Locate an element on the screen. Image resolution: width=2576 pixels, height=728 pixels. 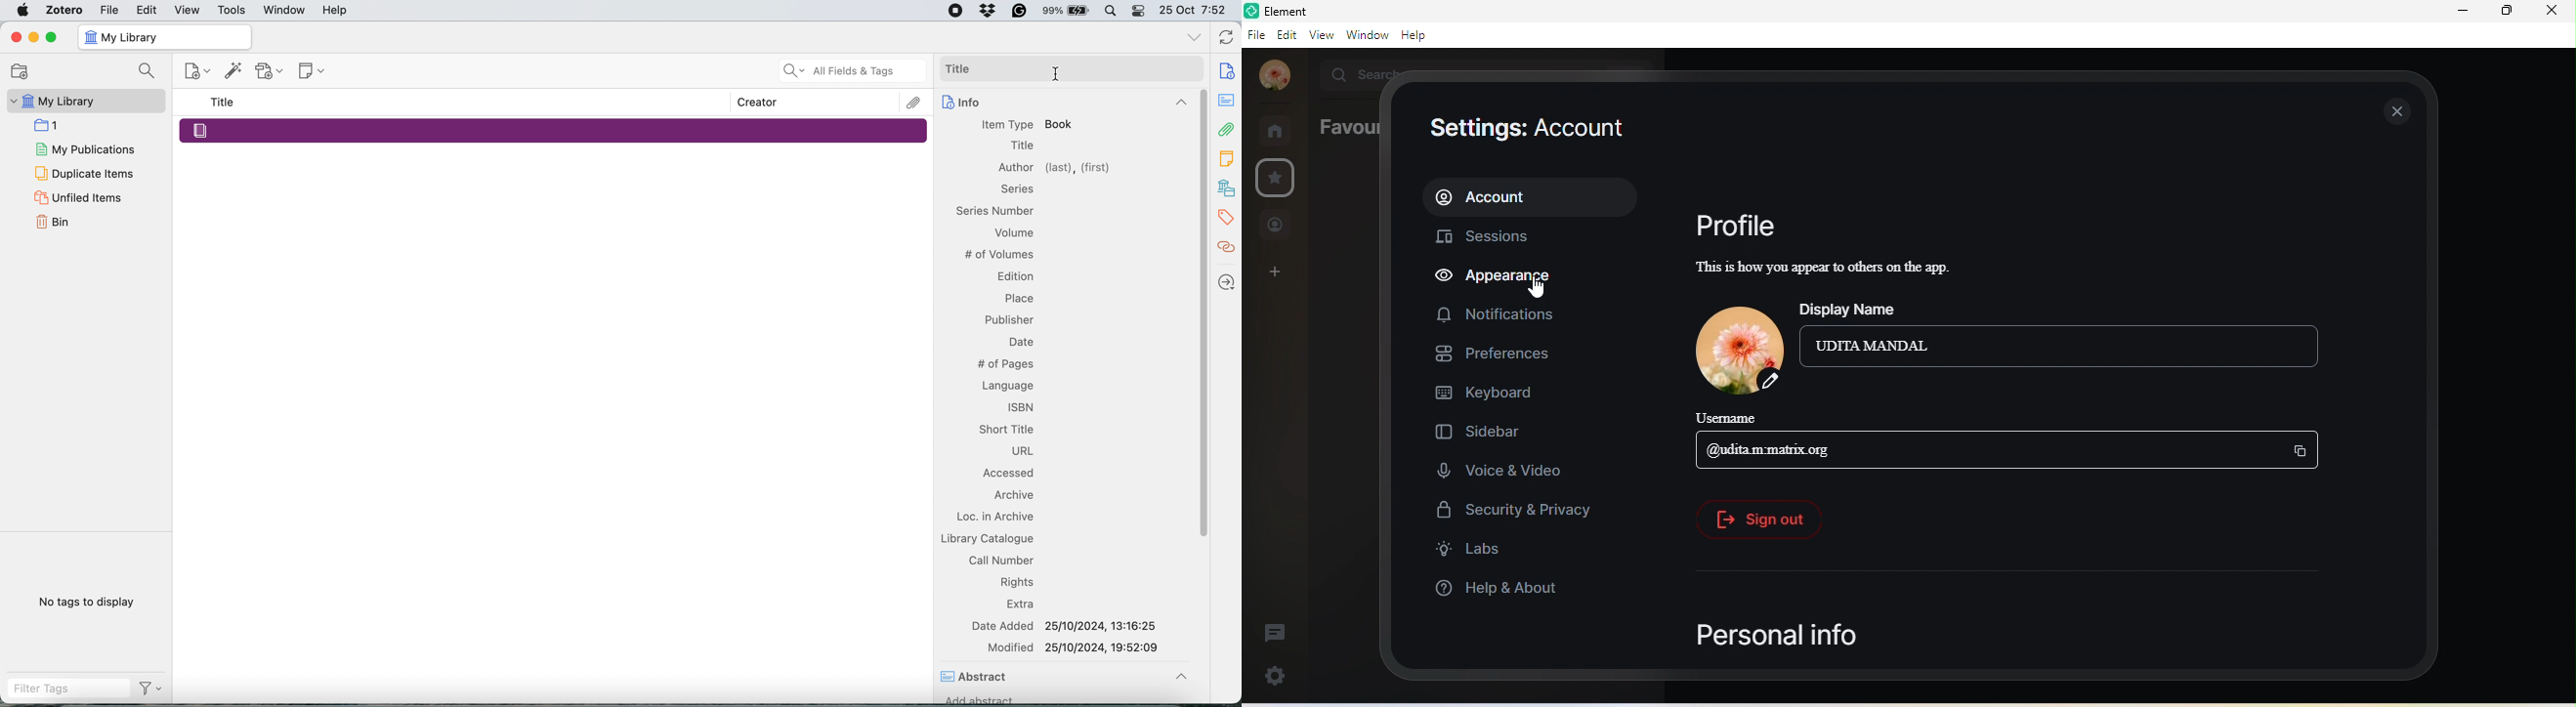
Add abstract  is located at coordinates (980, 702).